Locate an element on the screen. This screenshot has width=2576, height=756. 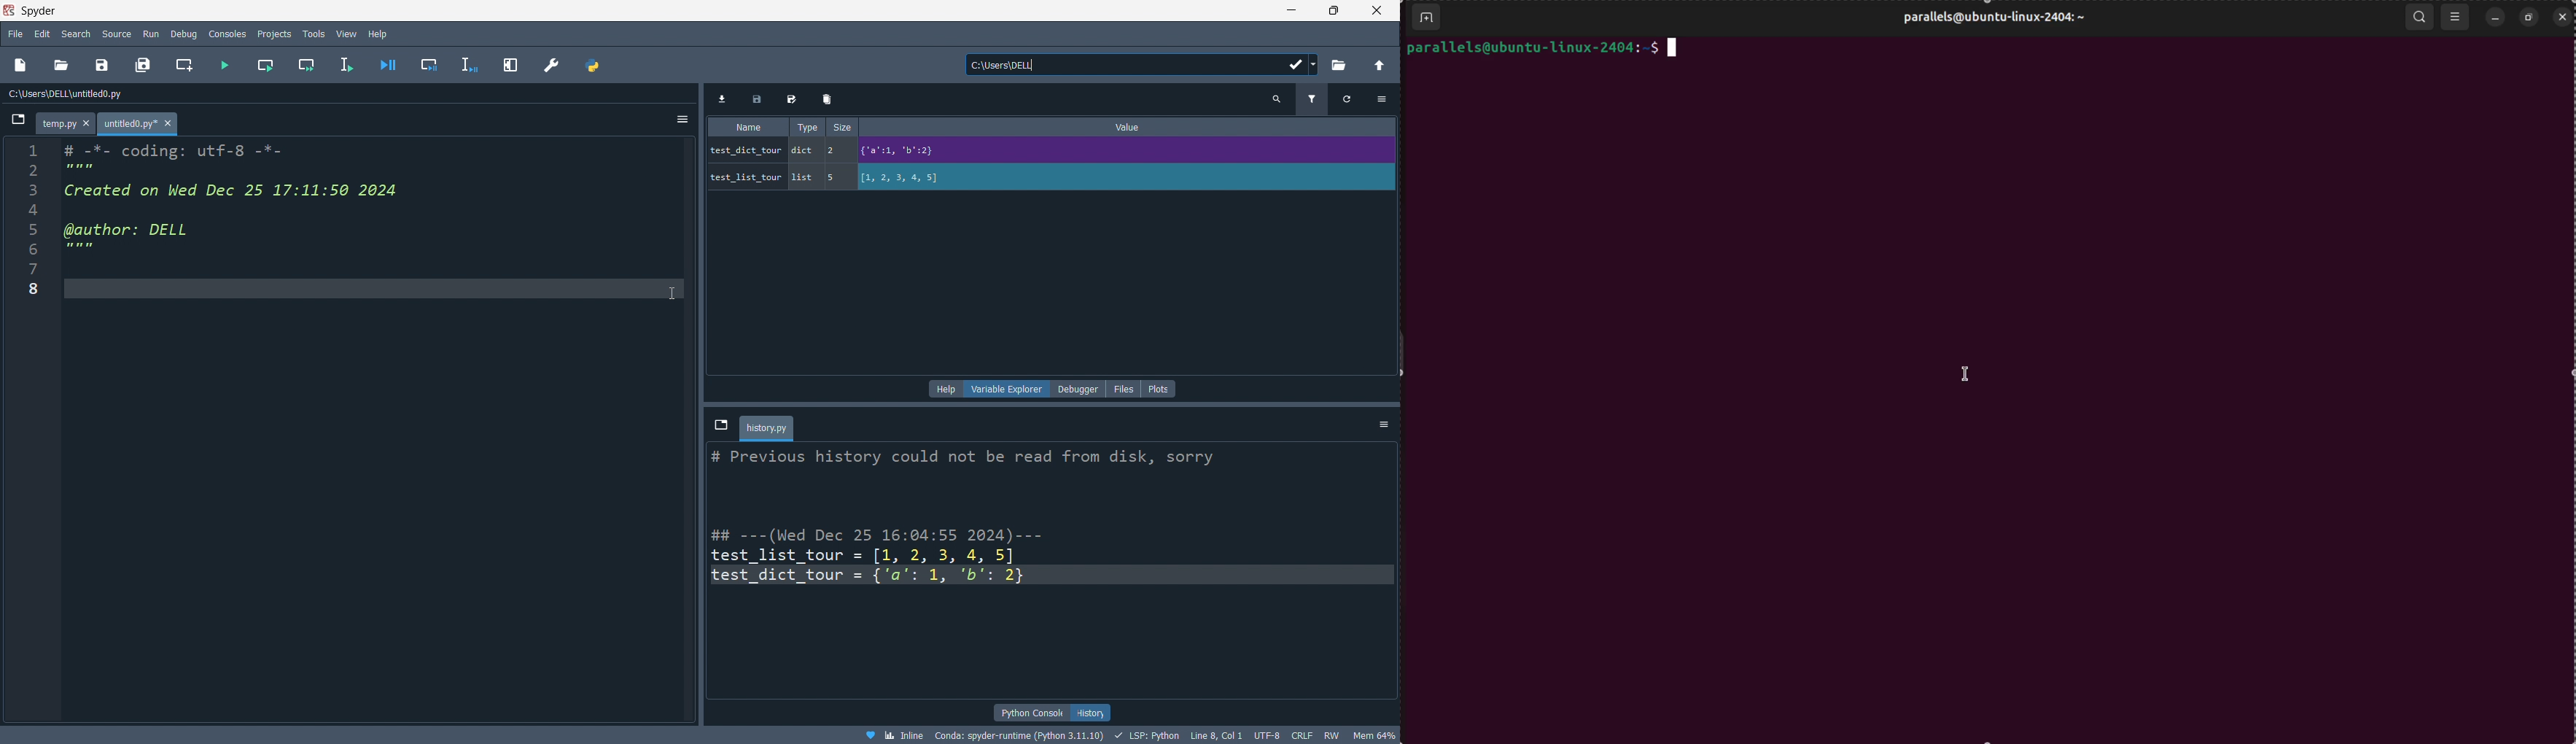
editor pane is located at coordinates (257, 206).